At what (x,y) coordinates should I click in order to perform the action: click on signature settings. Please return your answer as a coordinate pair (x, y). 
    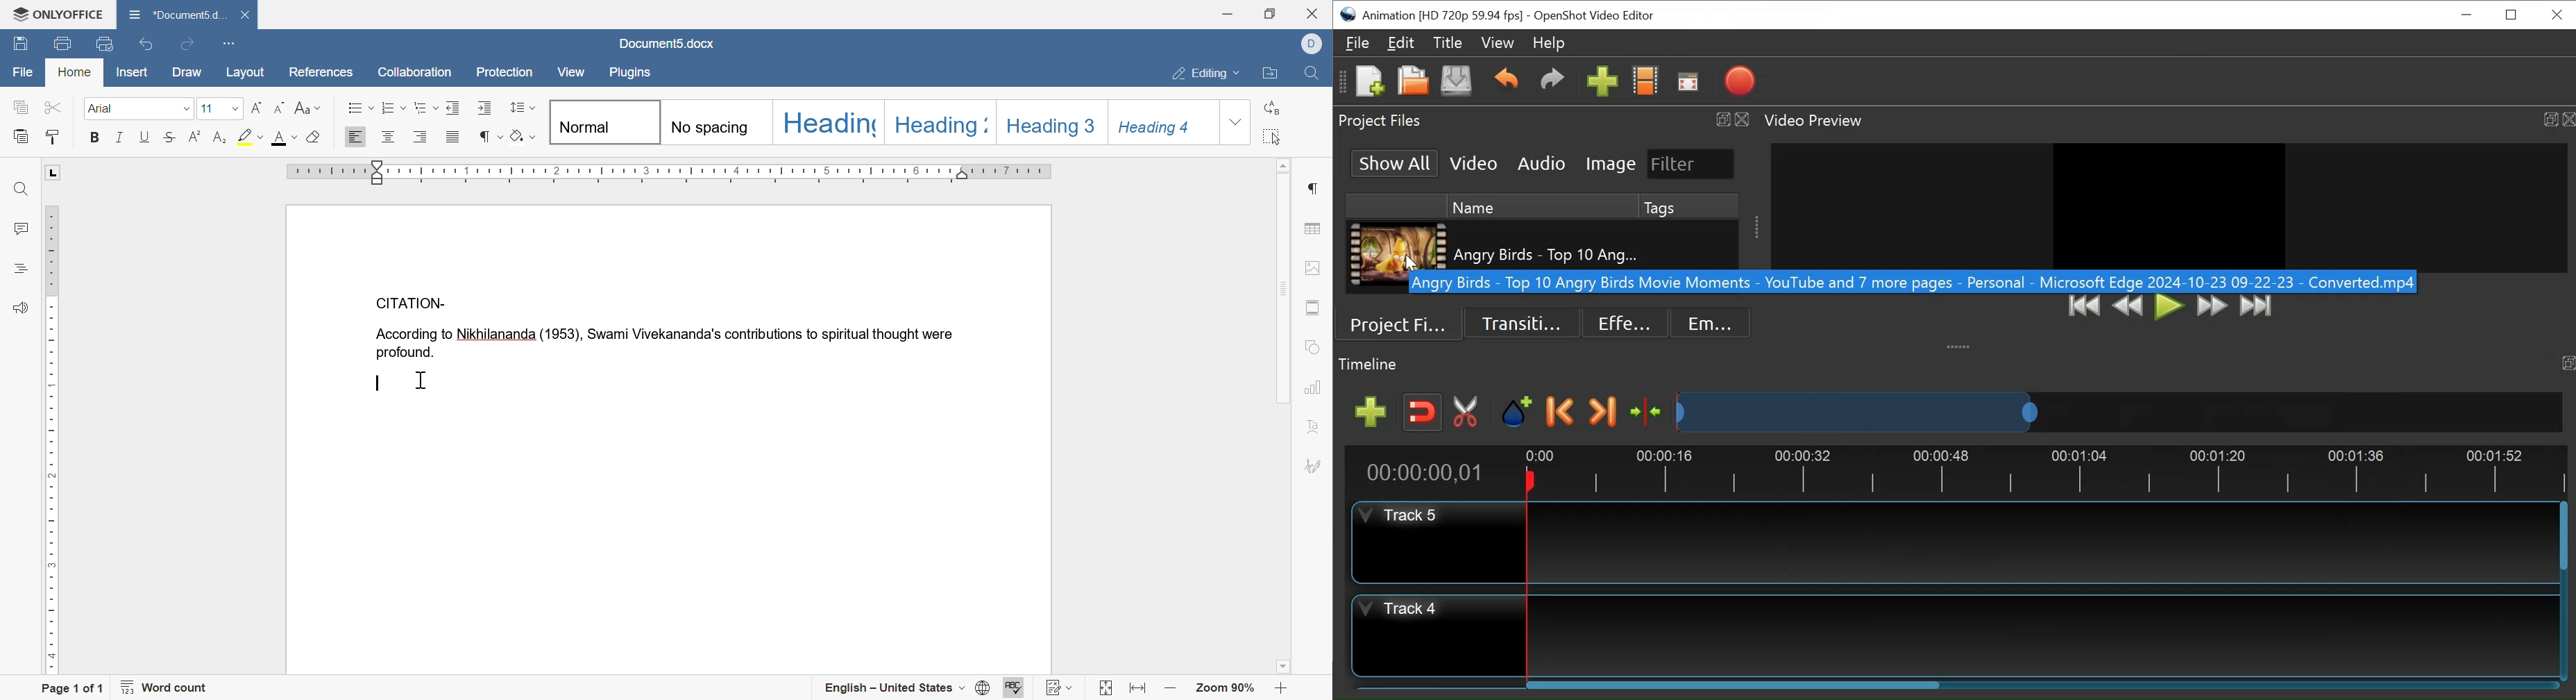
    Looking at the image, I should click on (1314, 467).